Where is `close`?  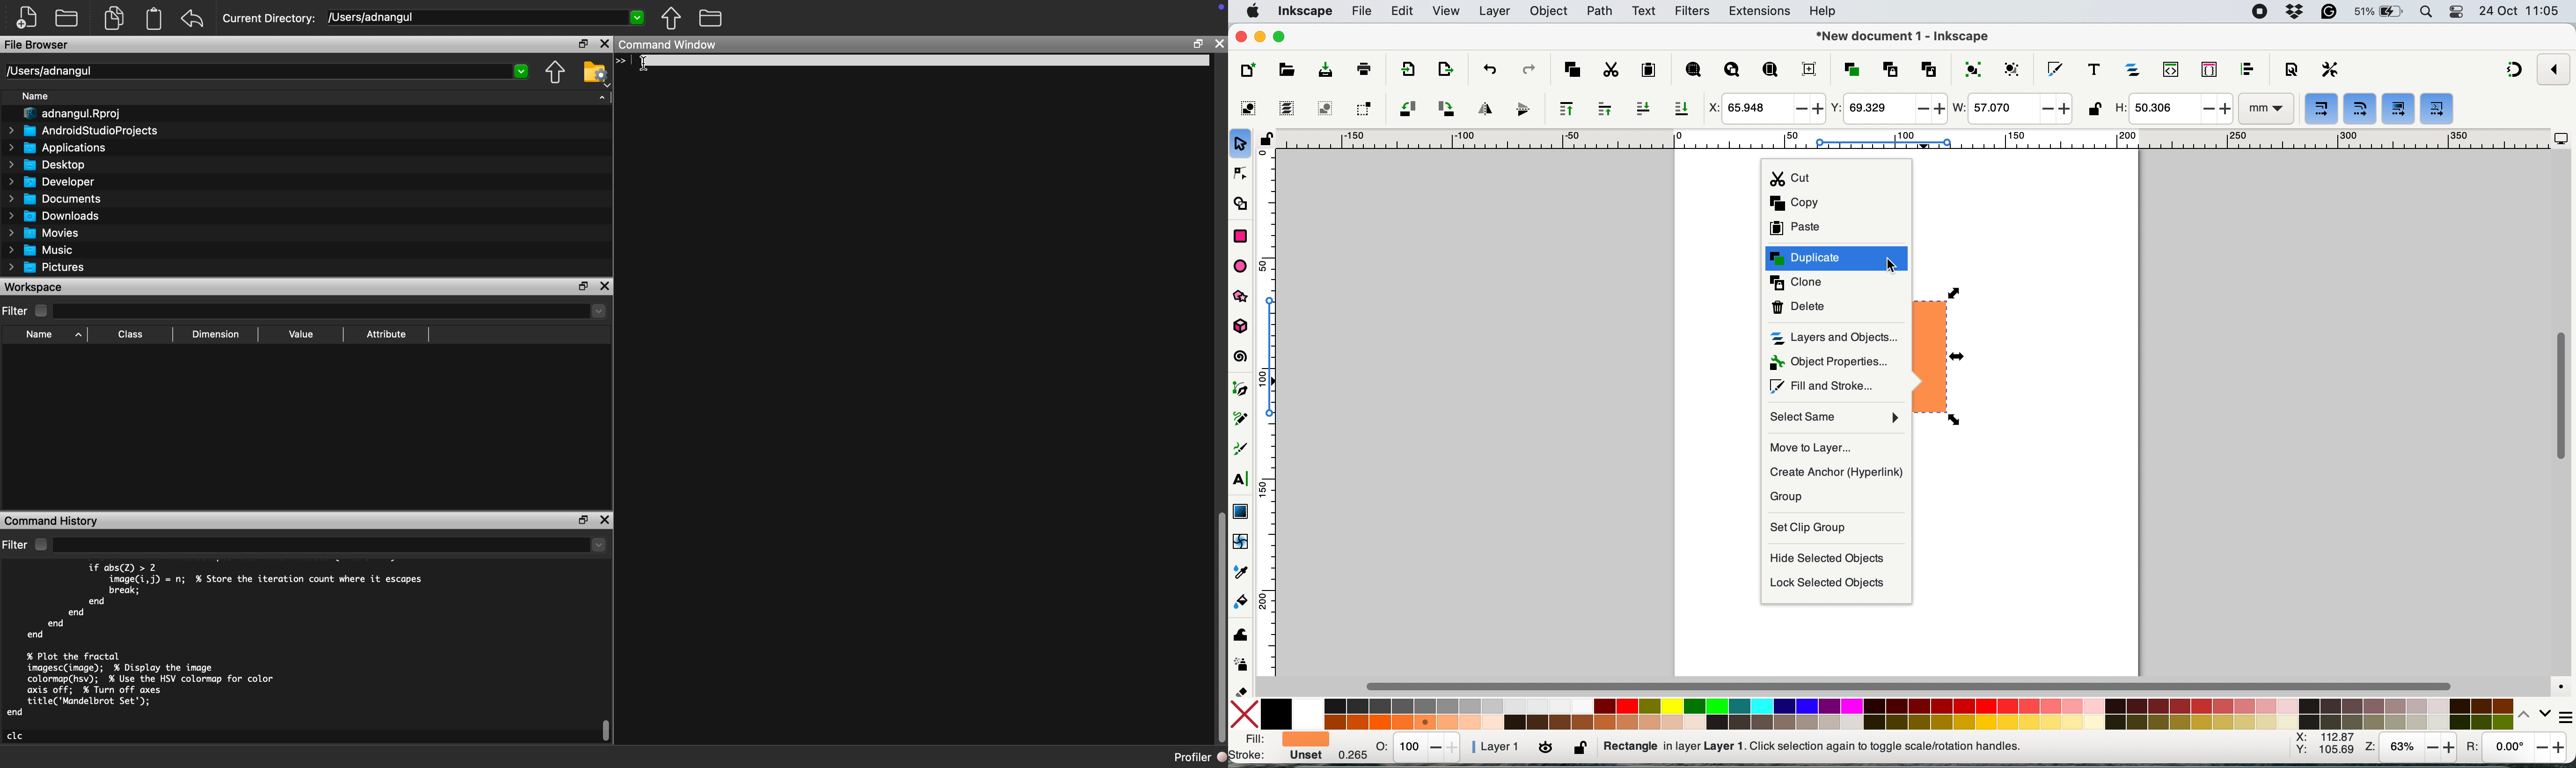 close is located at coordinates (1241, 37).